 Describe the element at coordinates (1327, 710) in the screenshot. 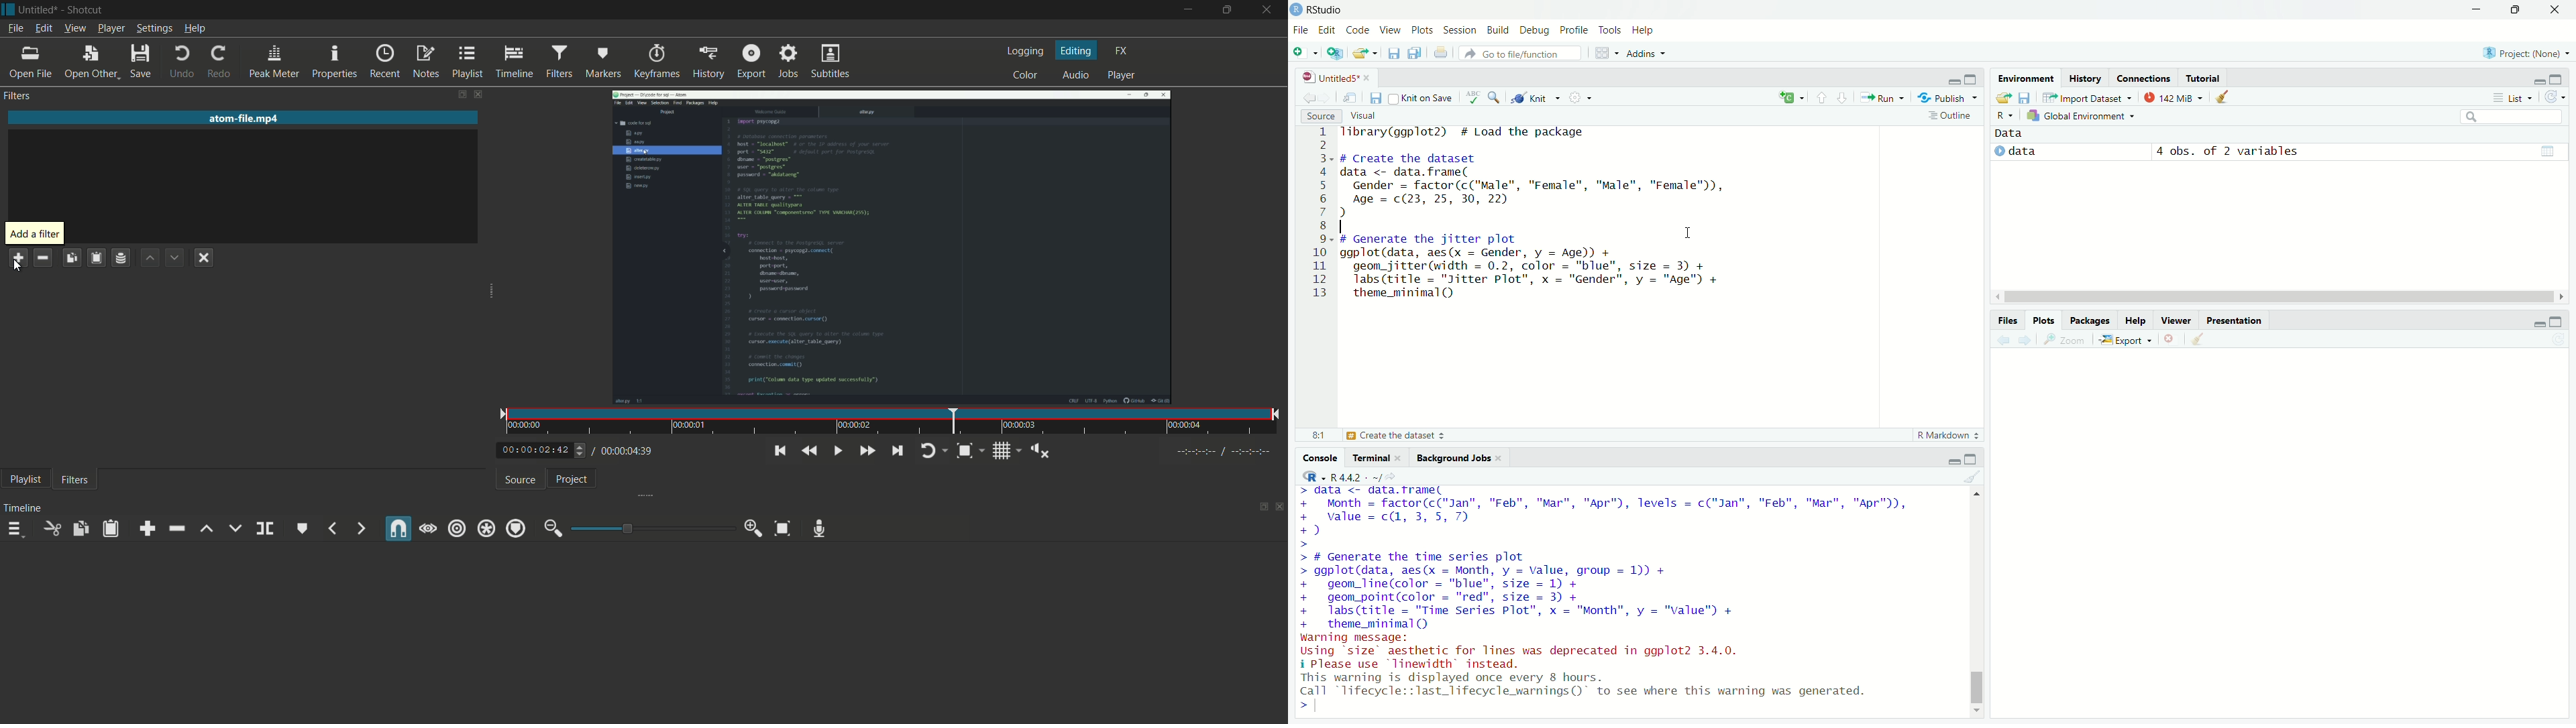

I see `typing cursor` at that location.